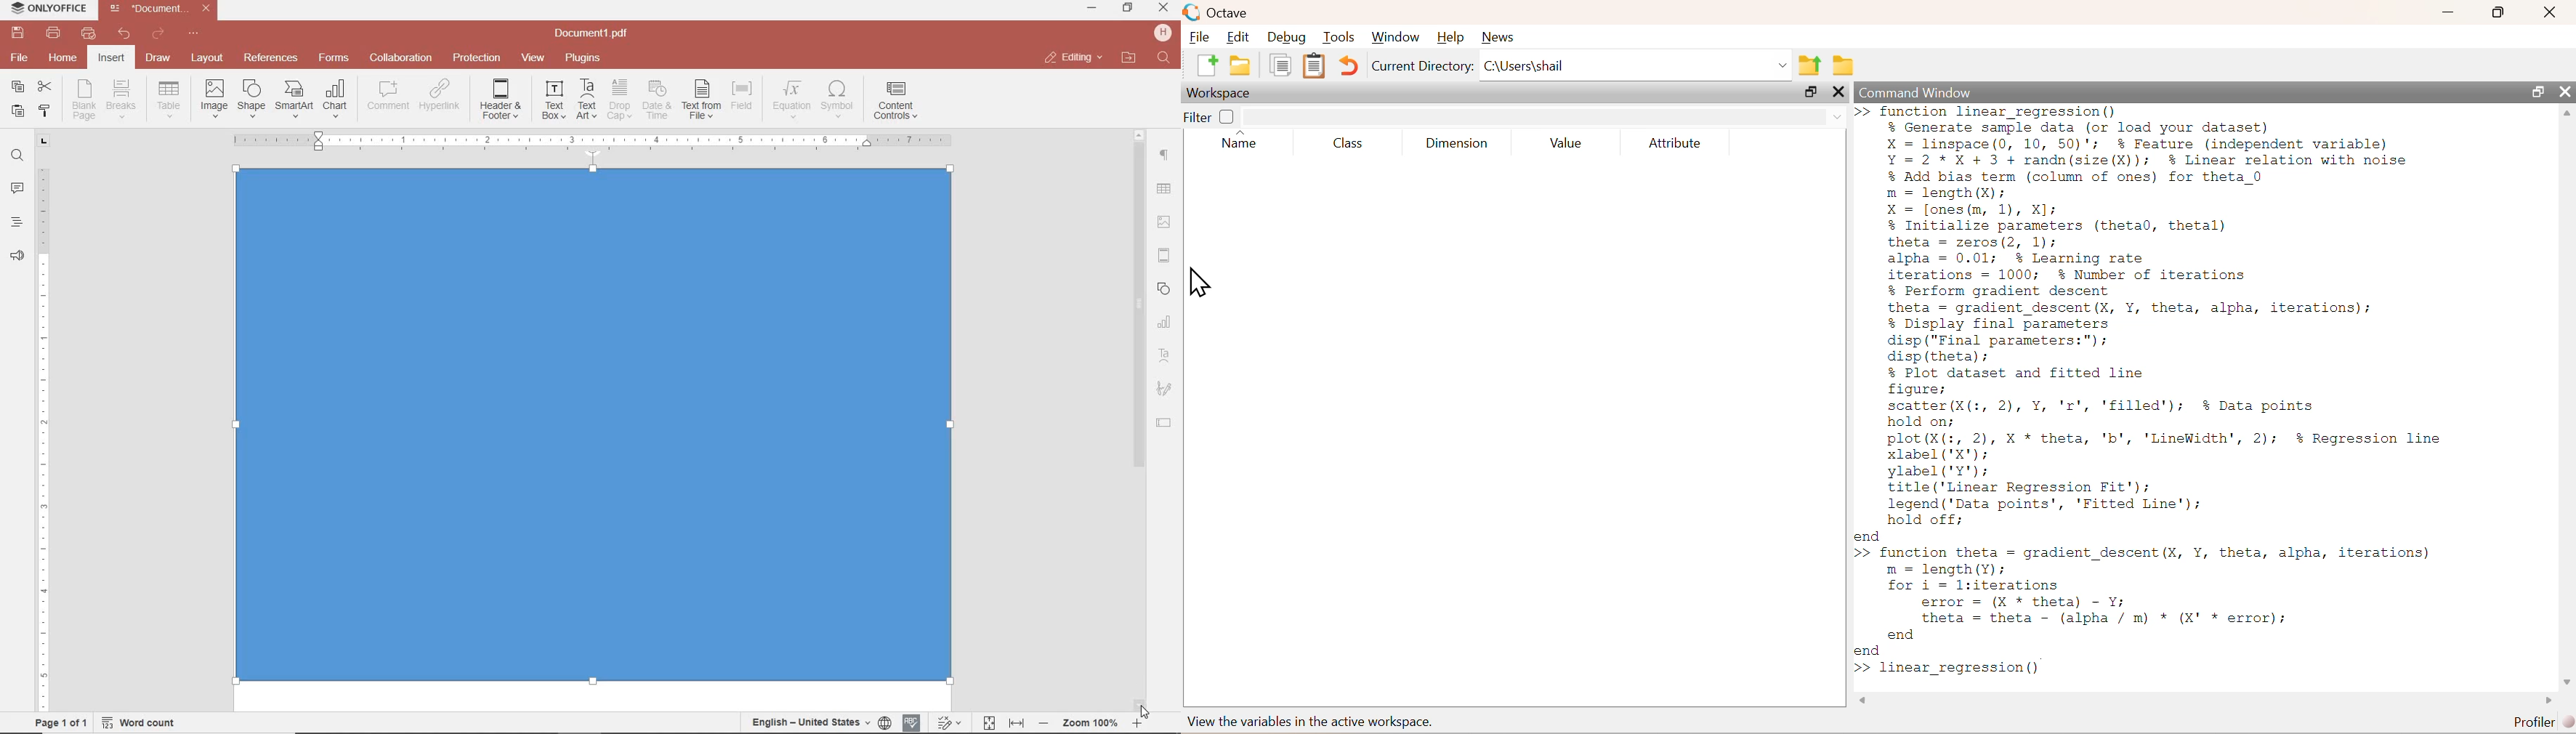  I want to click on tab stop, so click(44, 140).